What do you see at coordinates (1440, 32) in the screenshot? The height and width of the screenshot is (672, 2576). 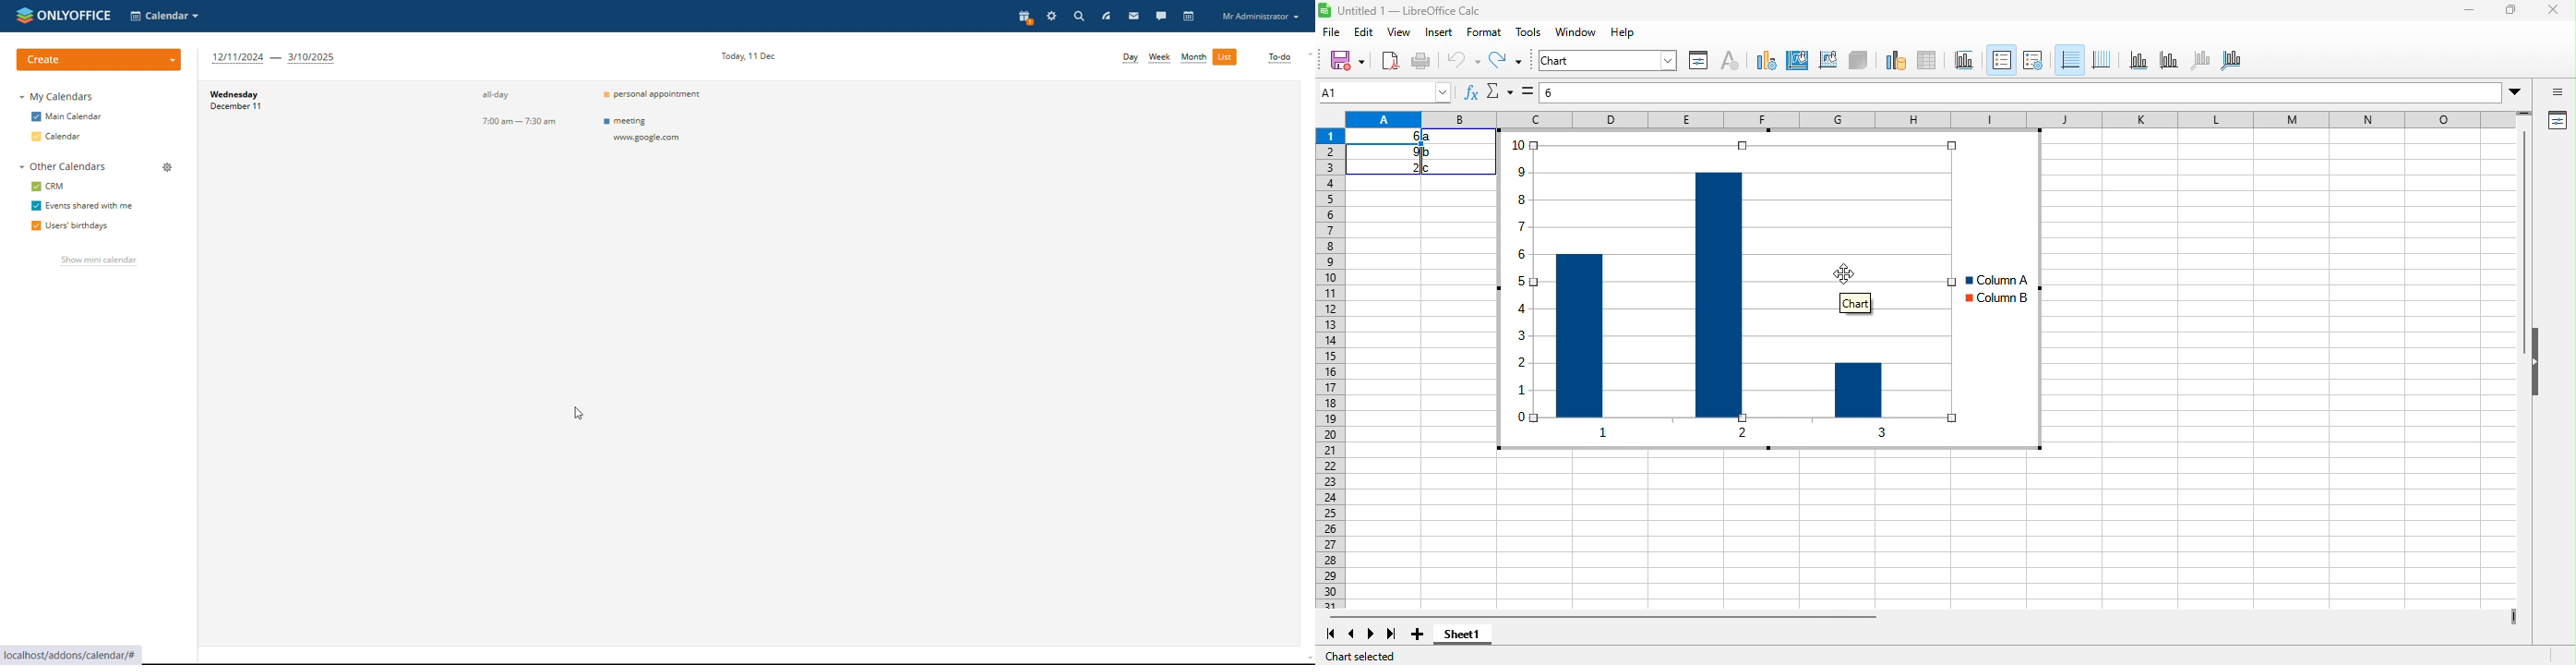 I see `insert` at bounding box center [1440, 32].